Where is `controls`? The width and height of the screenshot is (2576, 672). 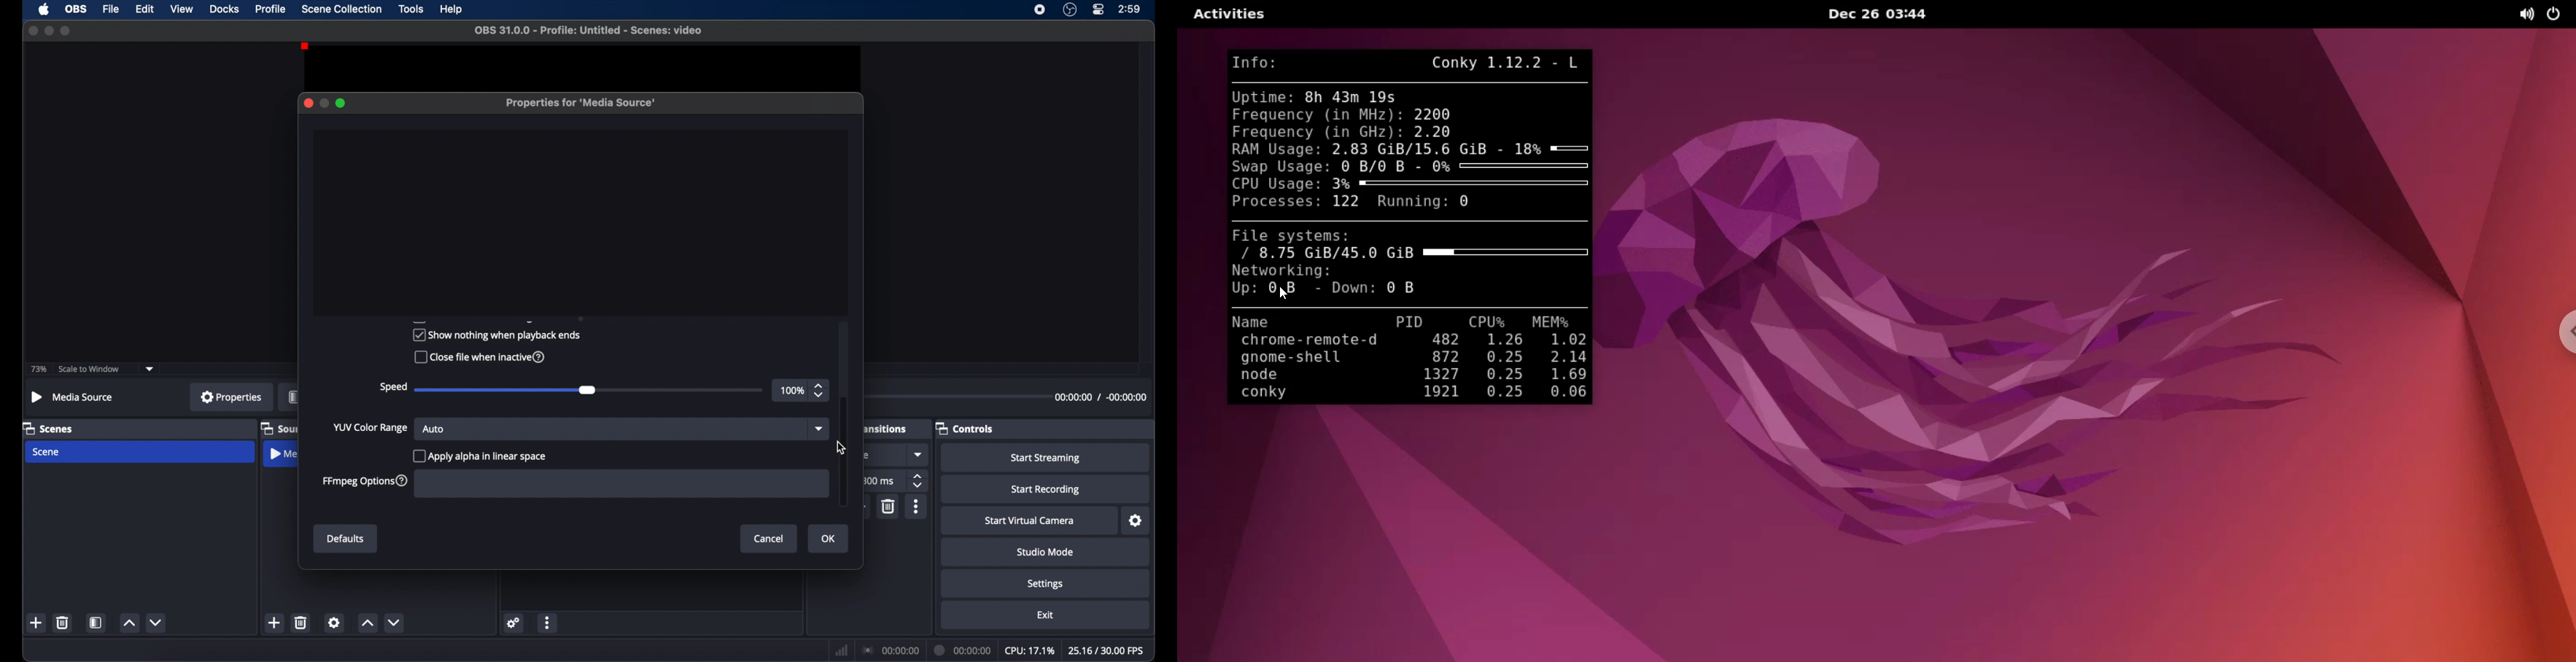
controls is located at coordinates (964, 428).